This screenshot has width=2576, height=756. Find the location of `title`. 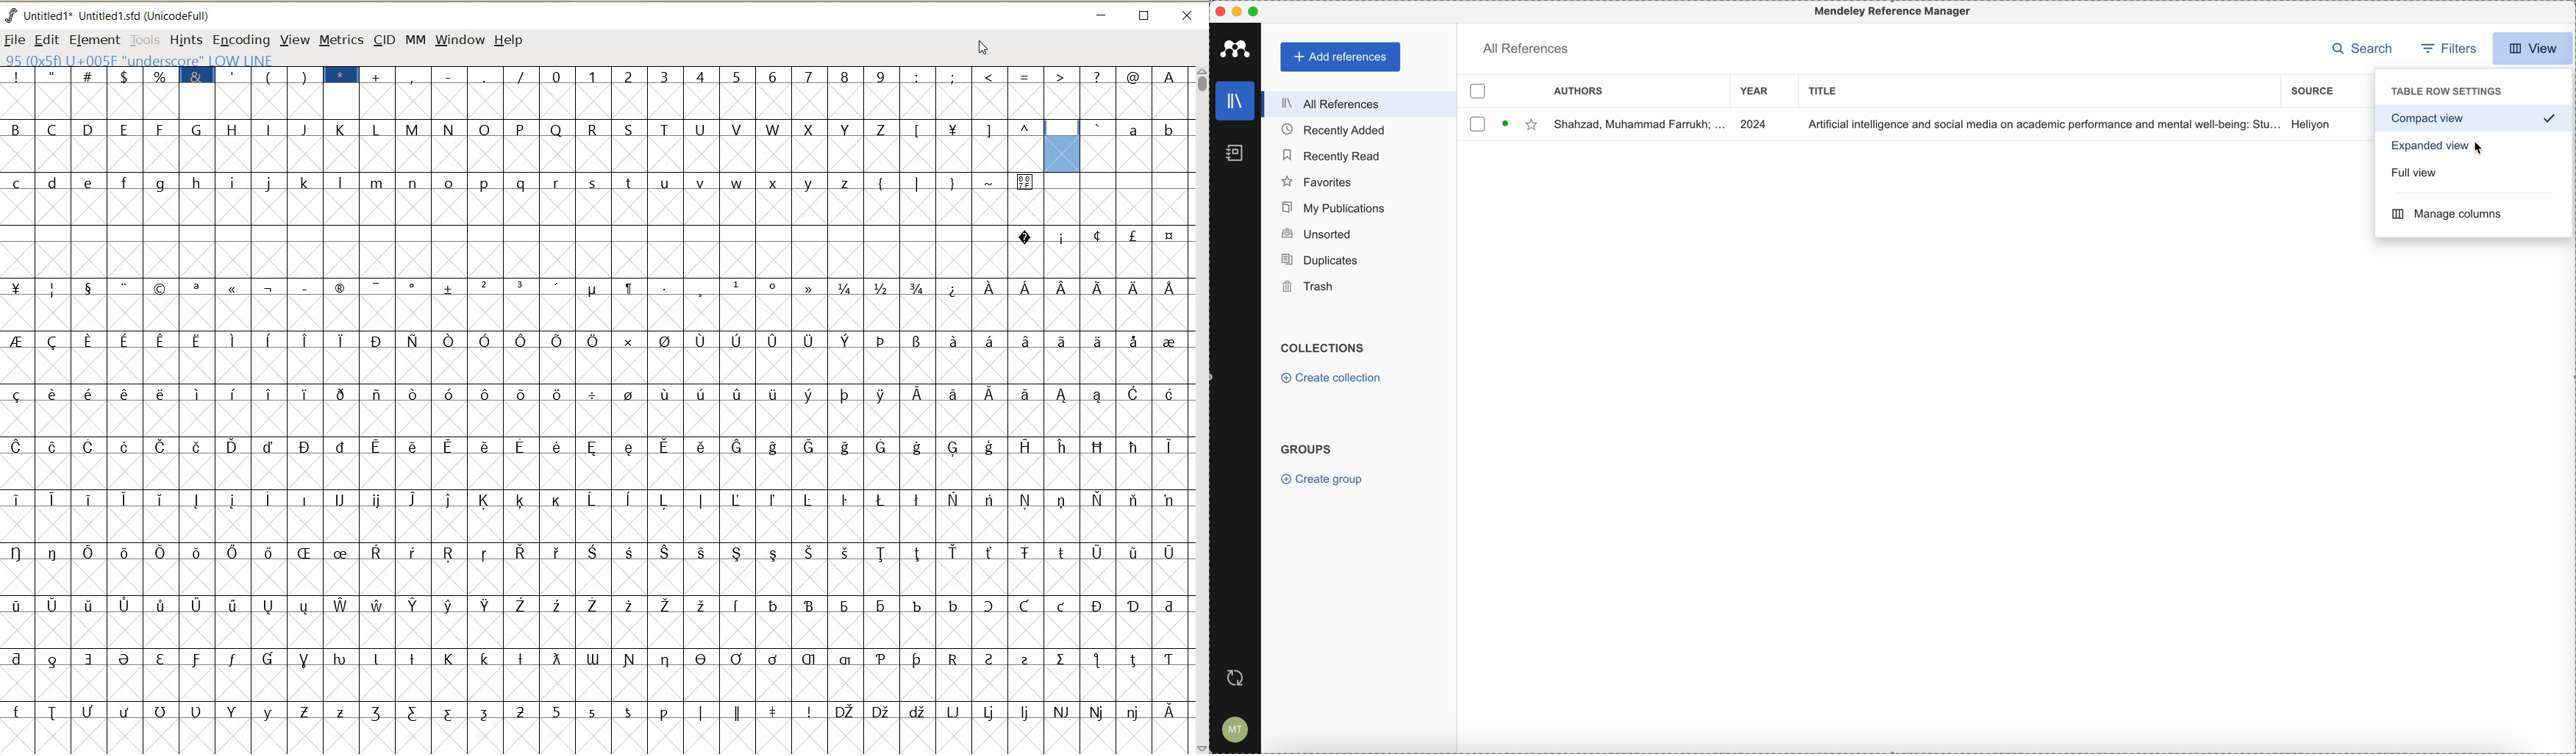

title is located at coordinates (1825, 92).